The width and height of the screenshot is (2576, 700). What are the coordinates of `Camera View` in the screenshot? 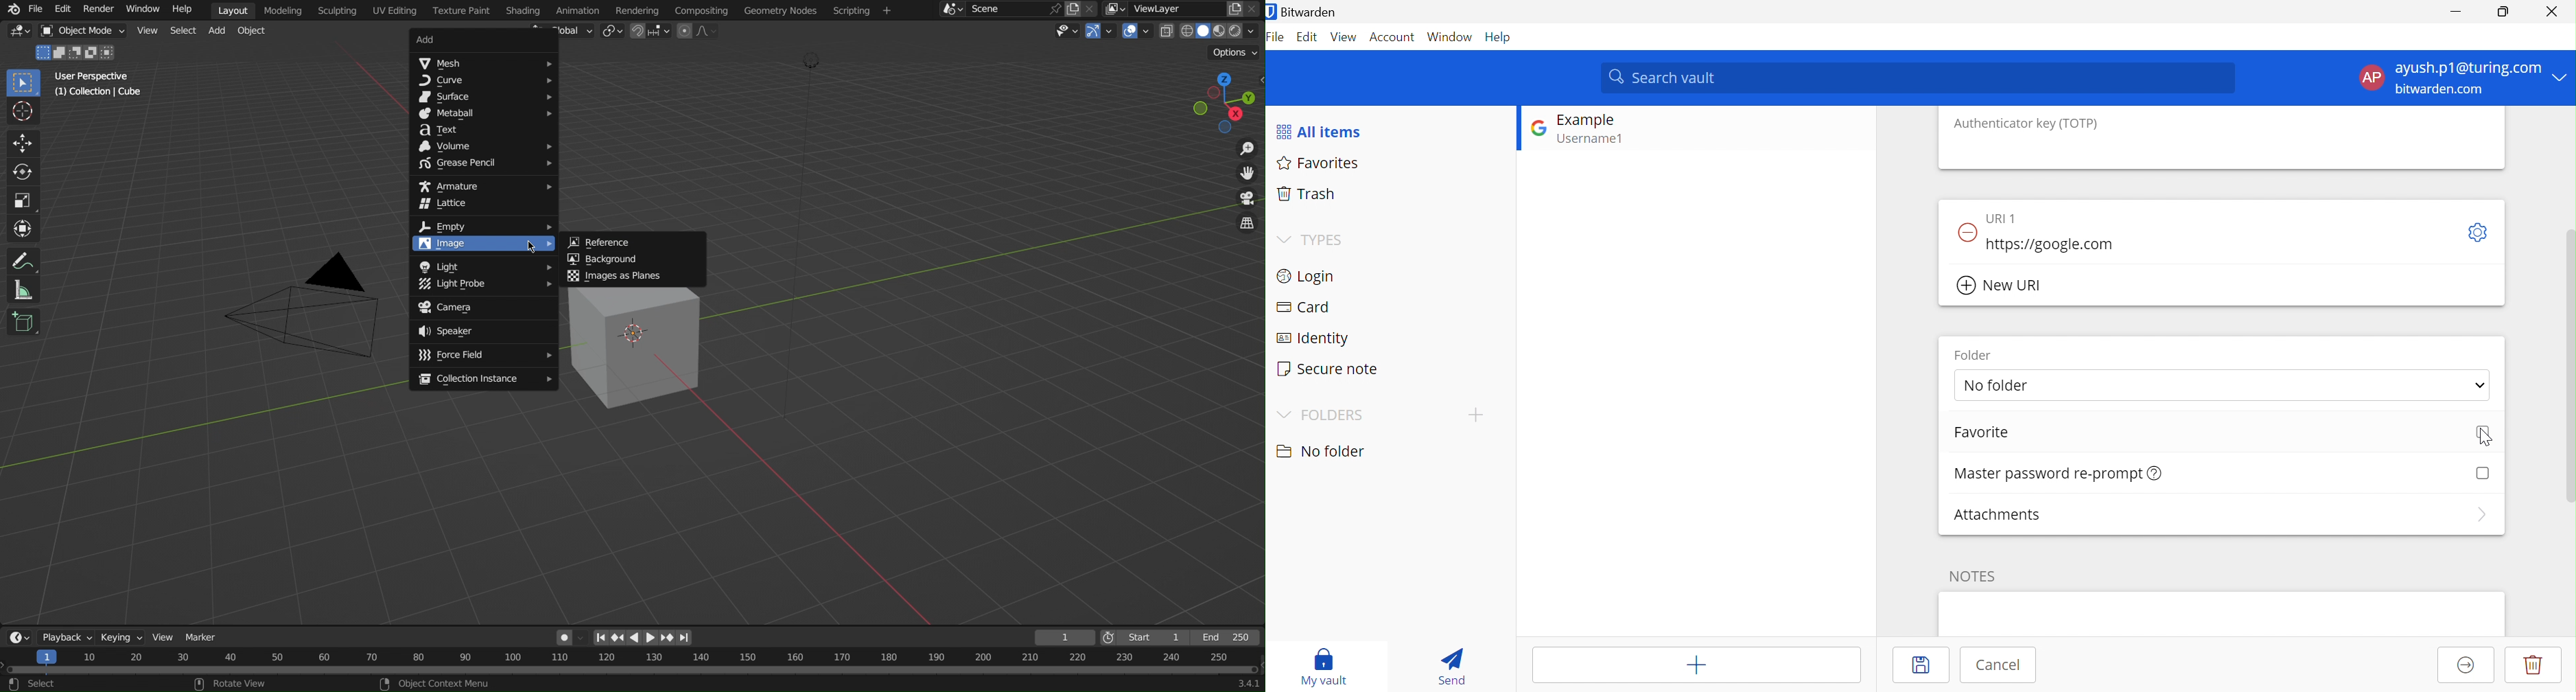 It's located at (1247, 198).